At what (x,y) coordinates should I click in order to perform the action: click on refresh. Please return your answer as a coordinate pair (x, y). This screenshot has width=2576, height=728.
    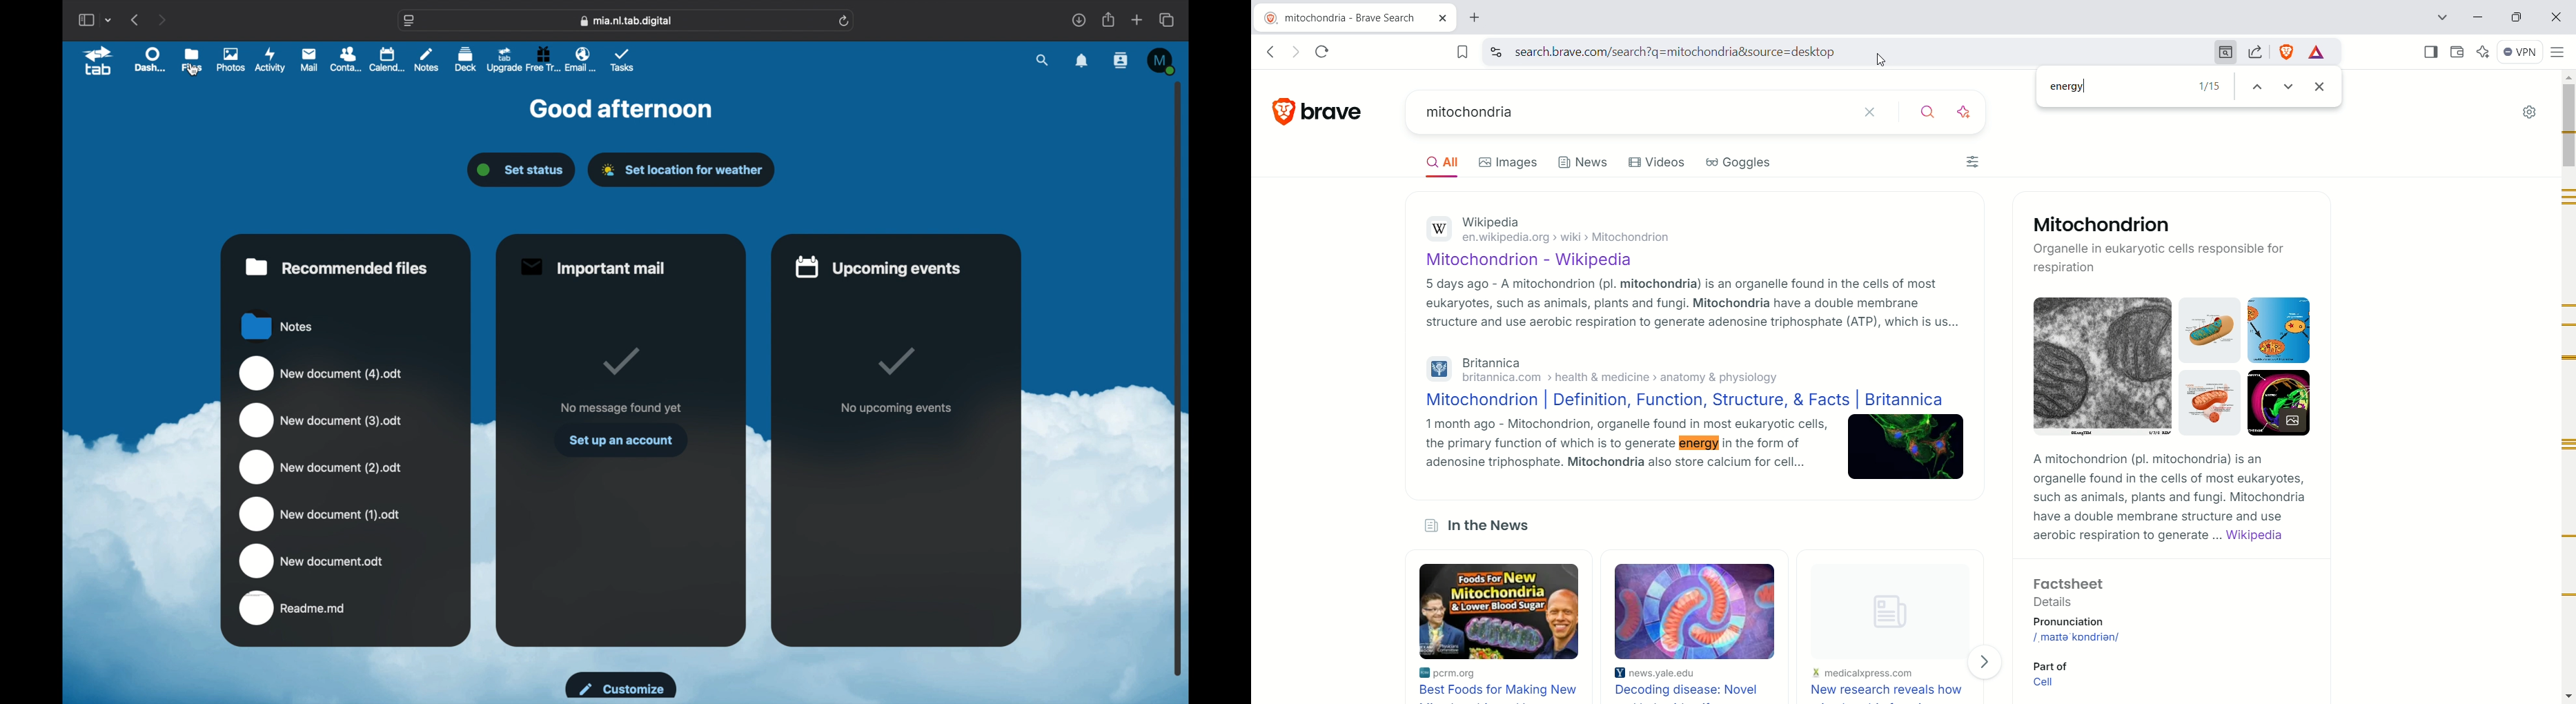
    Looking at the image, I should click on (845, 20).